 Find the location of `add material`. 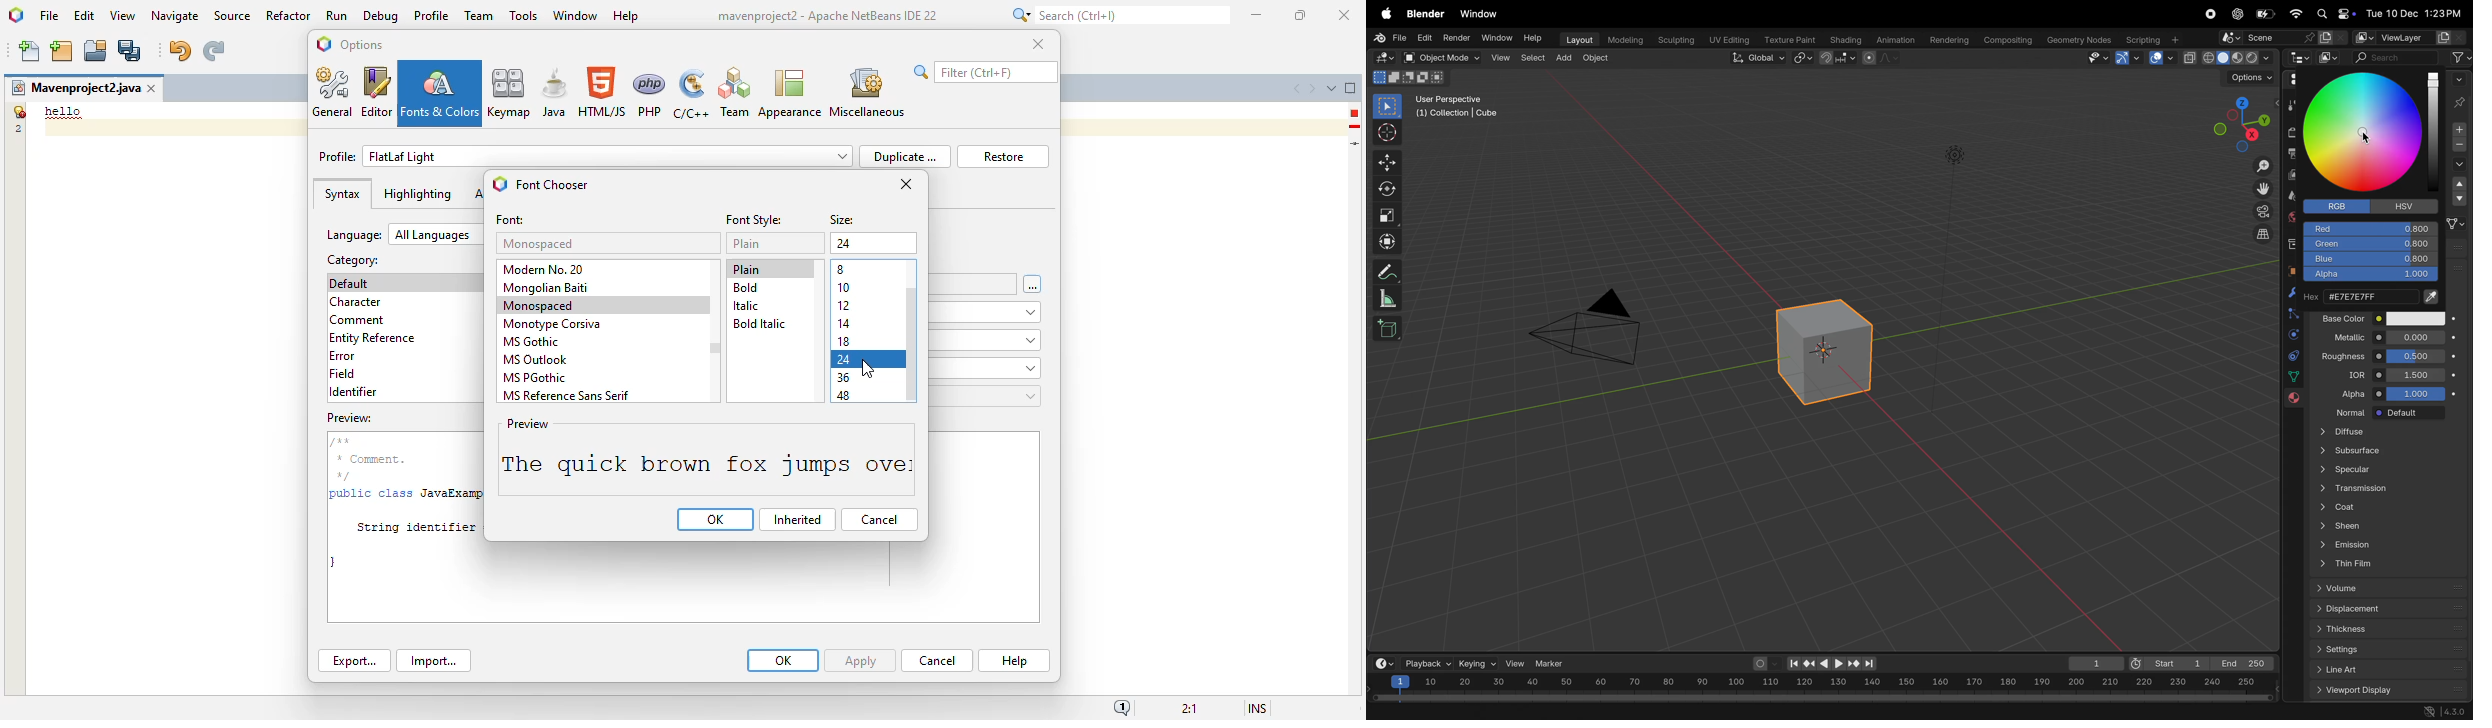

add material is located at coordinates (2457, 130).